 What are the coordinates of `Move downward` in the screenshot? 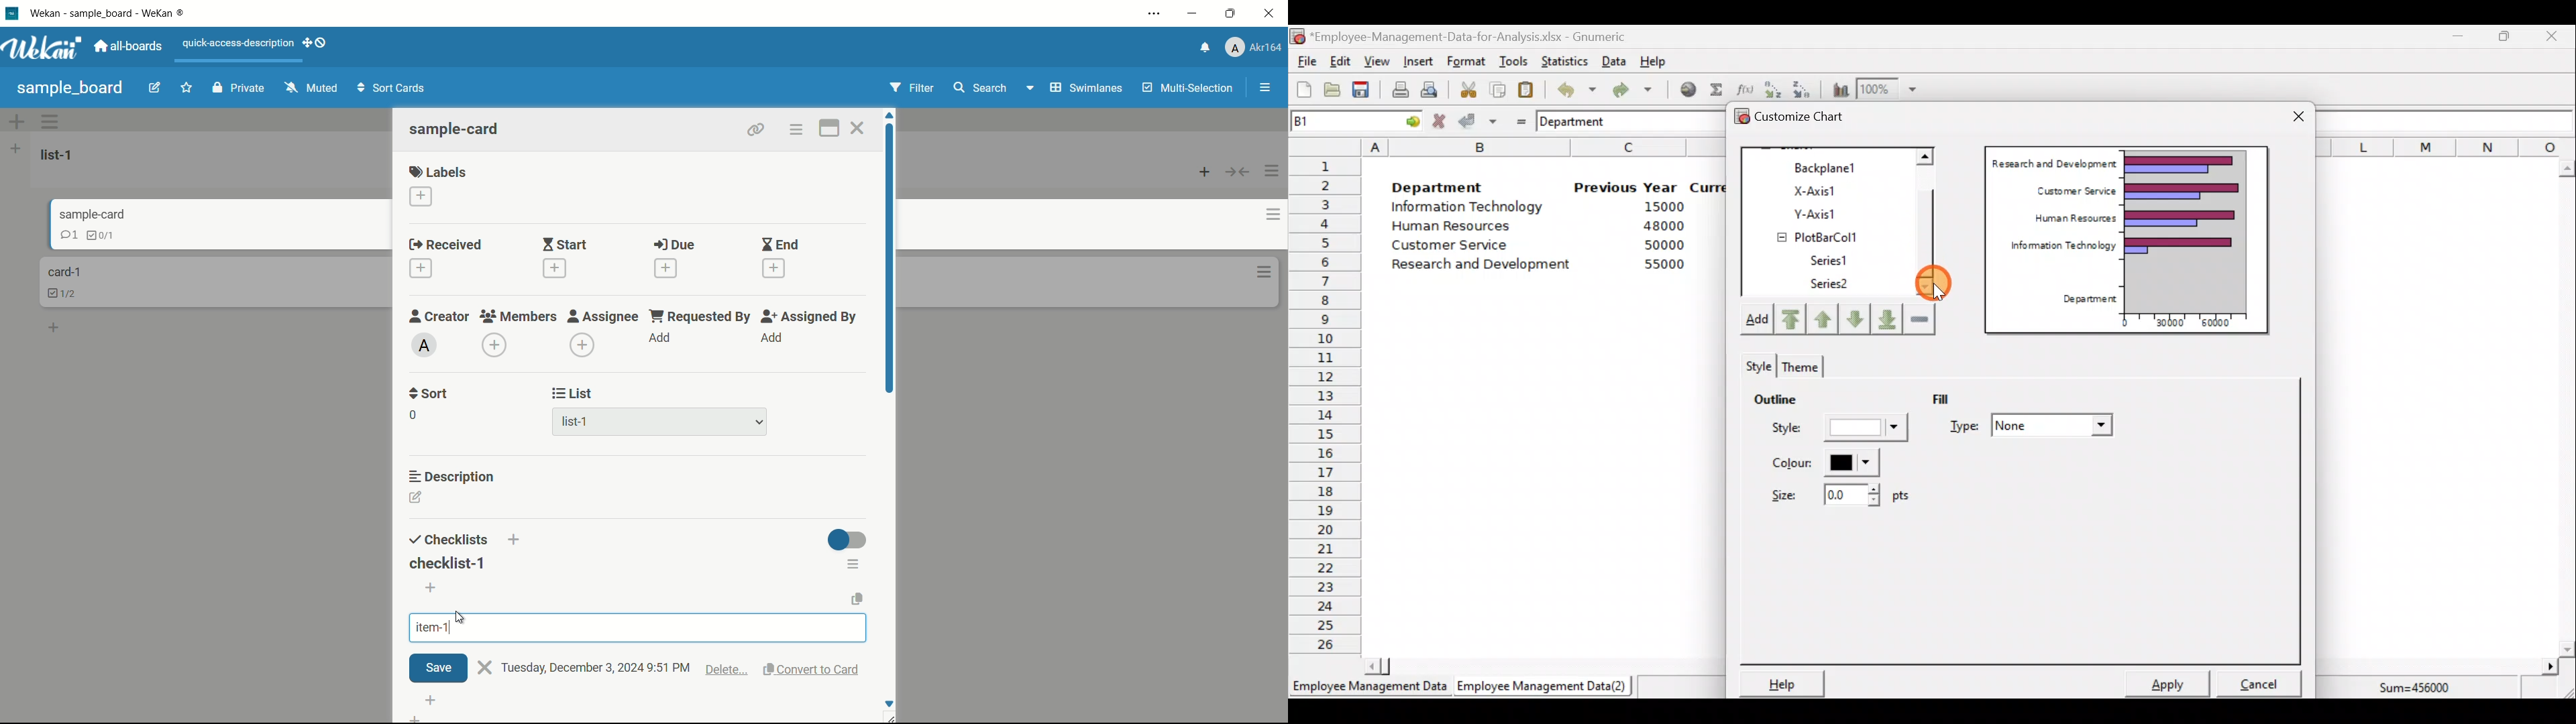 It's located at (1888, 318).